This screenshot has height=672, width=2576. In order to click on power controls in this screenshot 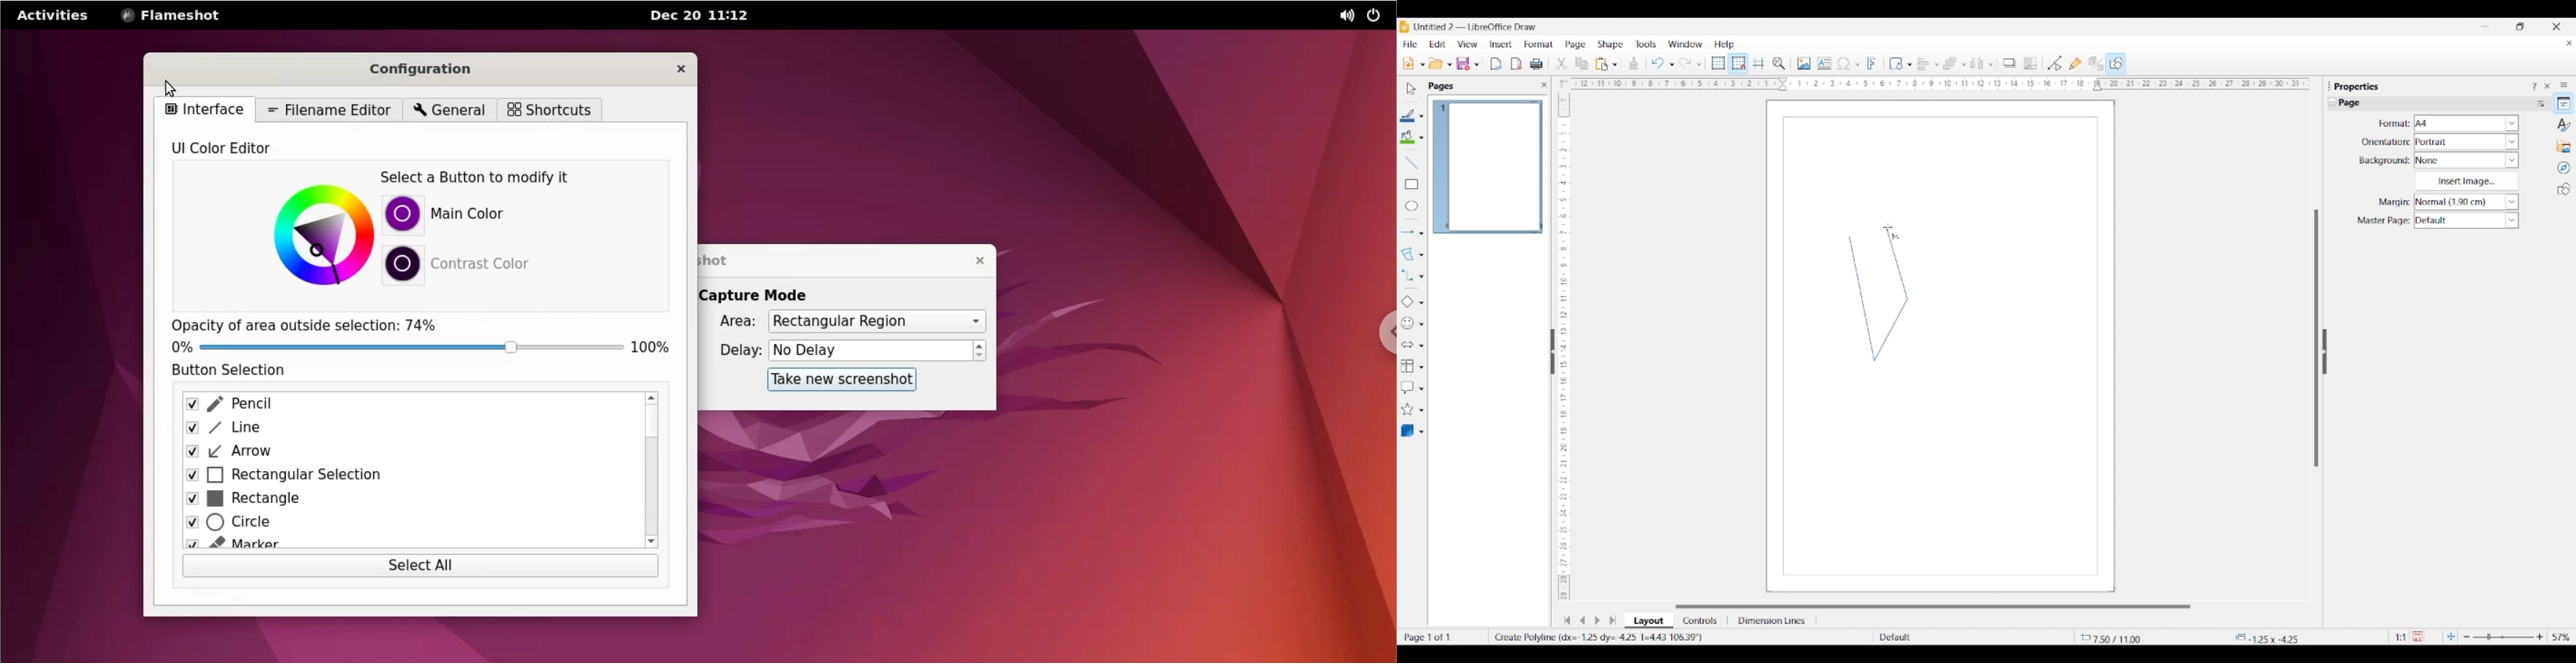, I will do `click(1376, 17)`.